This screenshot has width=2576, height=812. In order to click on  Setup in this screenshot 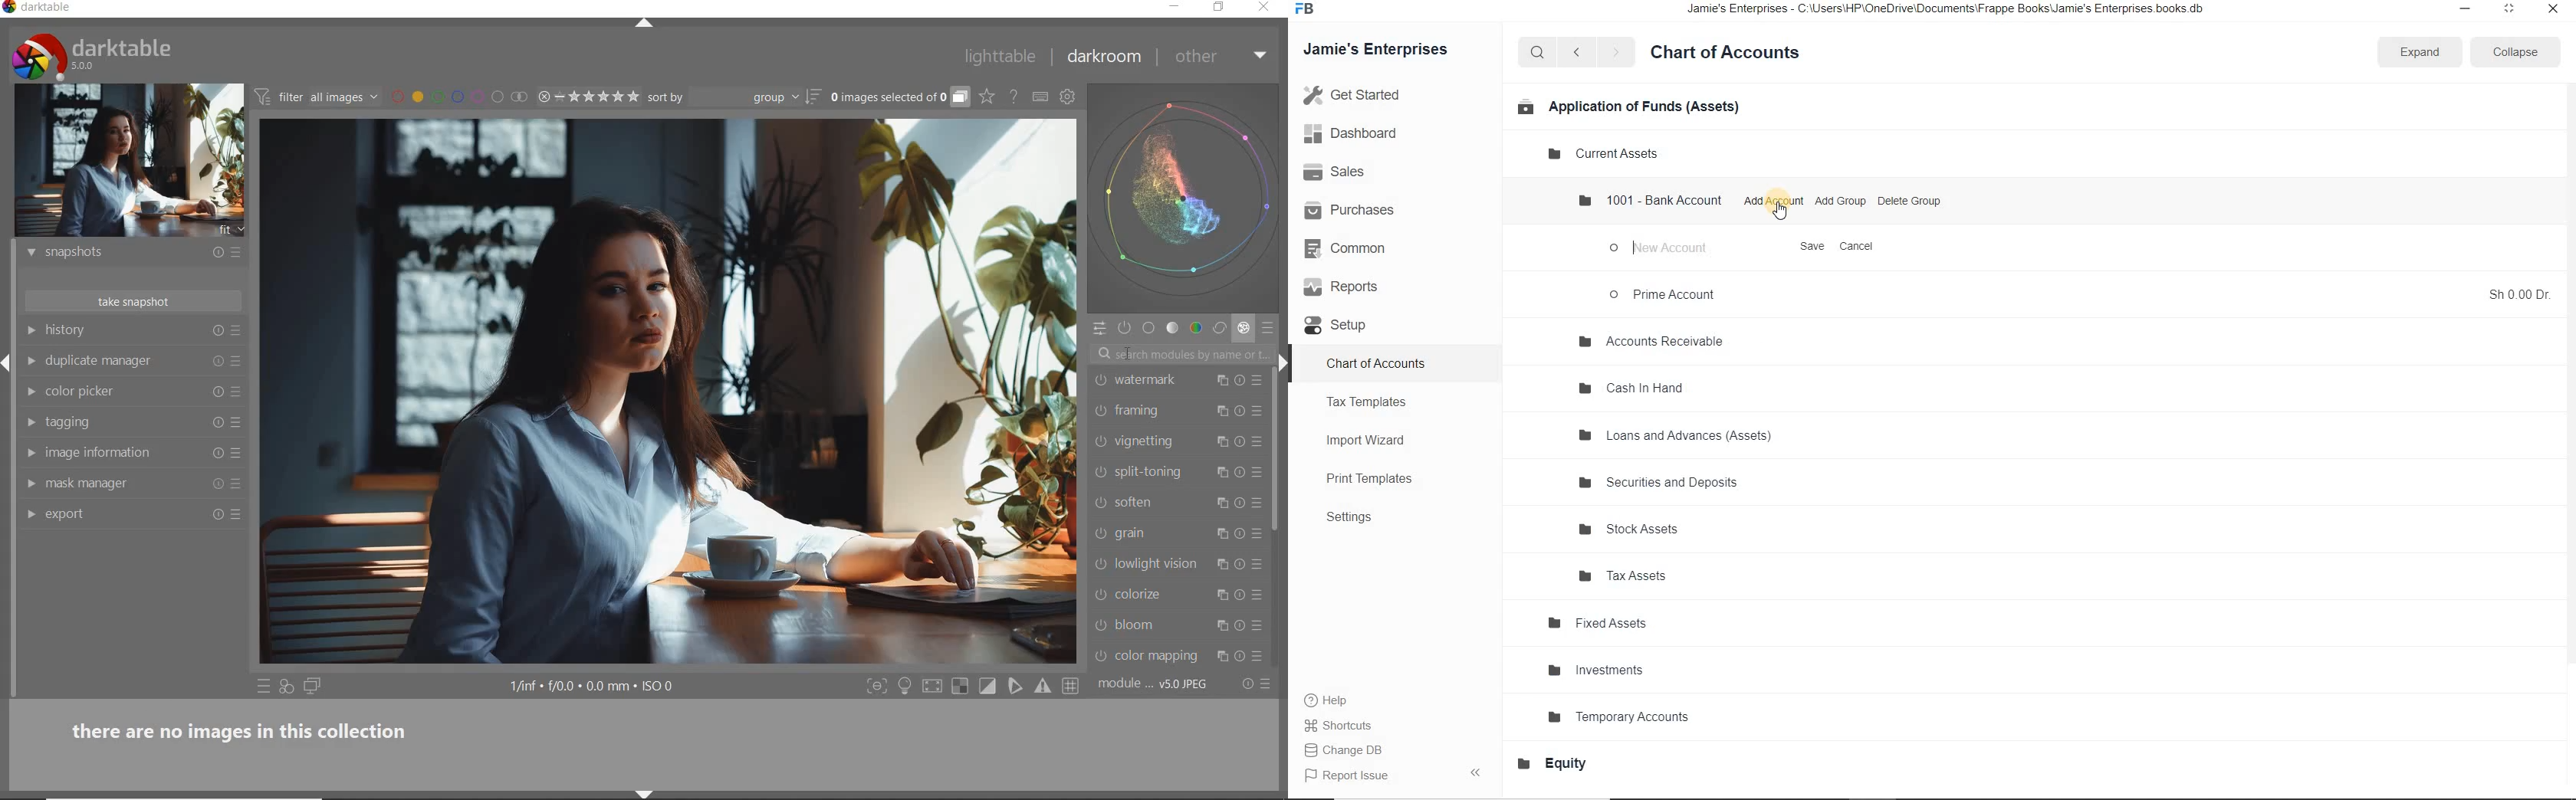, I will do `click(1346, 326)`.